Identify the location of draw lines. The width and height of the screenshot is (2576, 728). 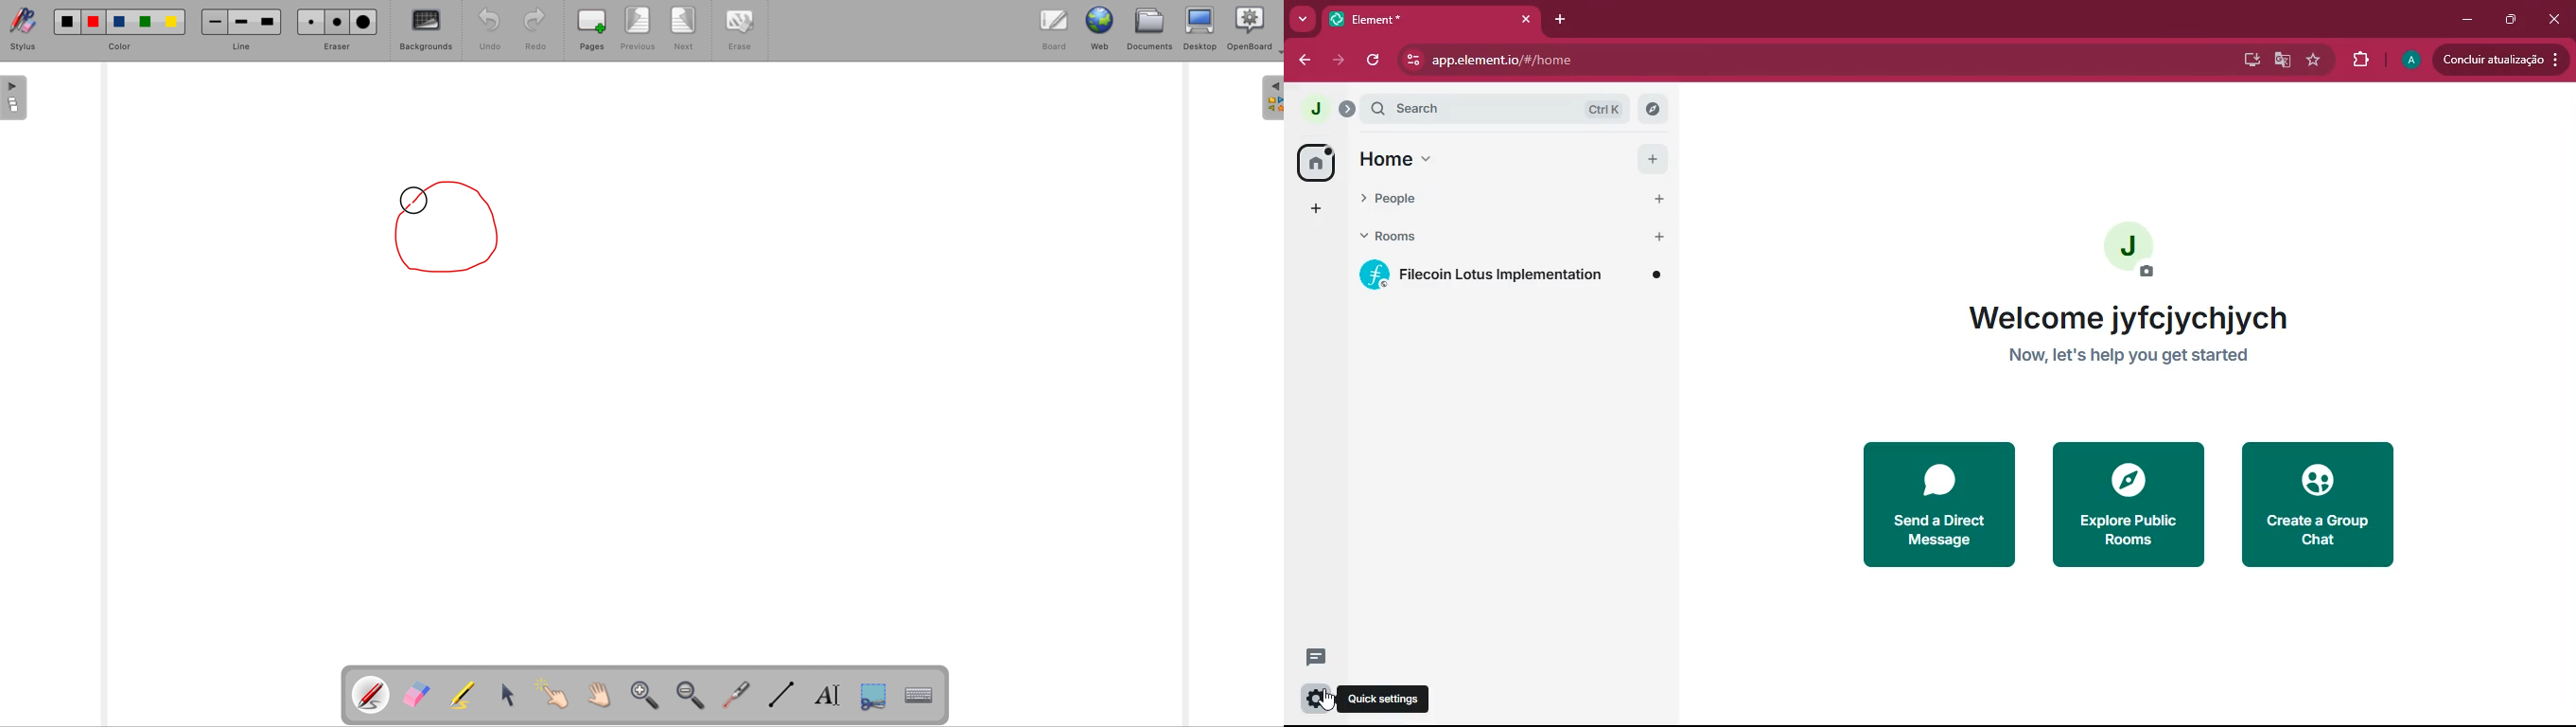
(785, 698).